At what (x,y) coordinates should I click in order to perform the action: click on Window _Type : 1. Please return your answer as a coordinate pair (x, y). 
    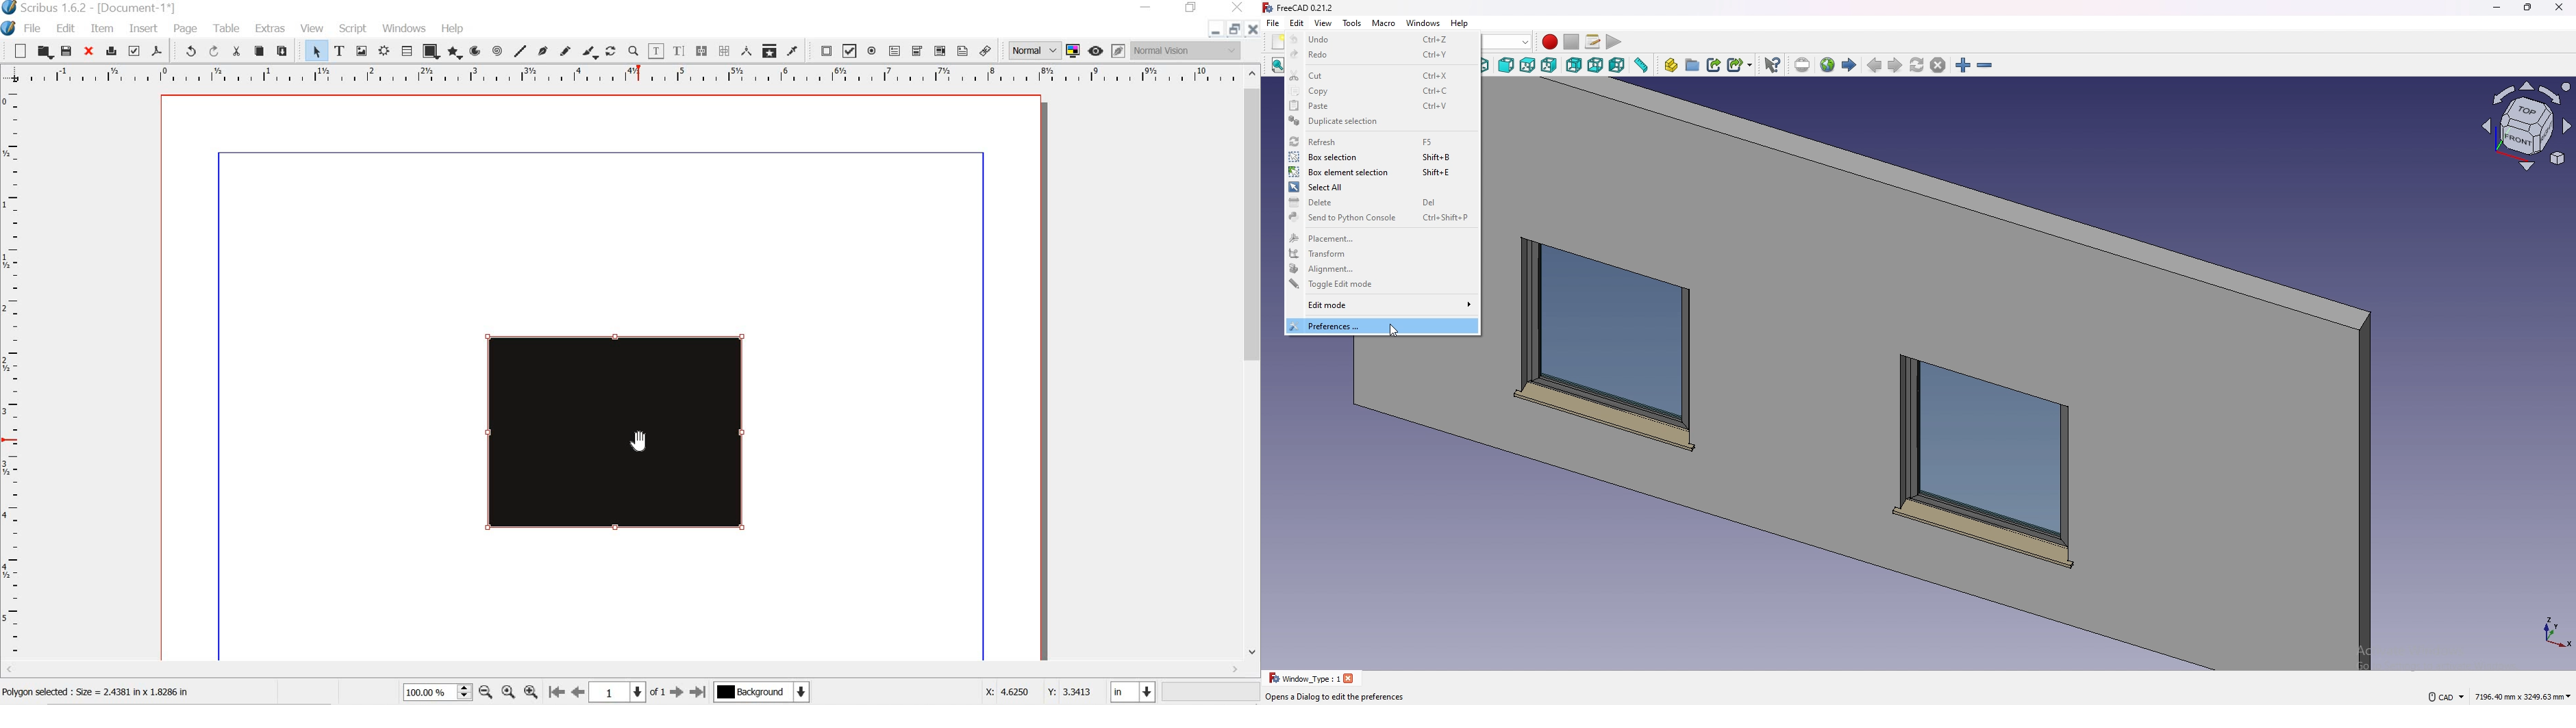
    Looking at the image, I should click on (1302, 678).